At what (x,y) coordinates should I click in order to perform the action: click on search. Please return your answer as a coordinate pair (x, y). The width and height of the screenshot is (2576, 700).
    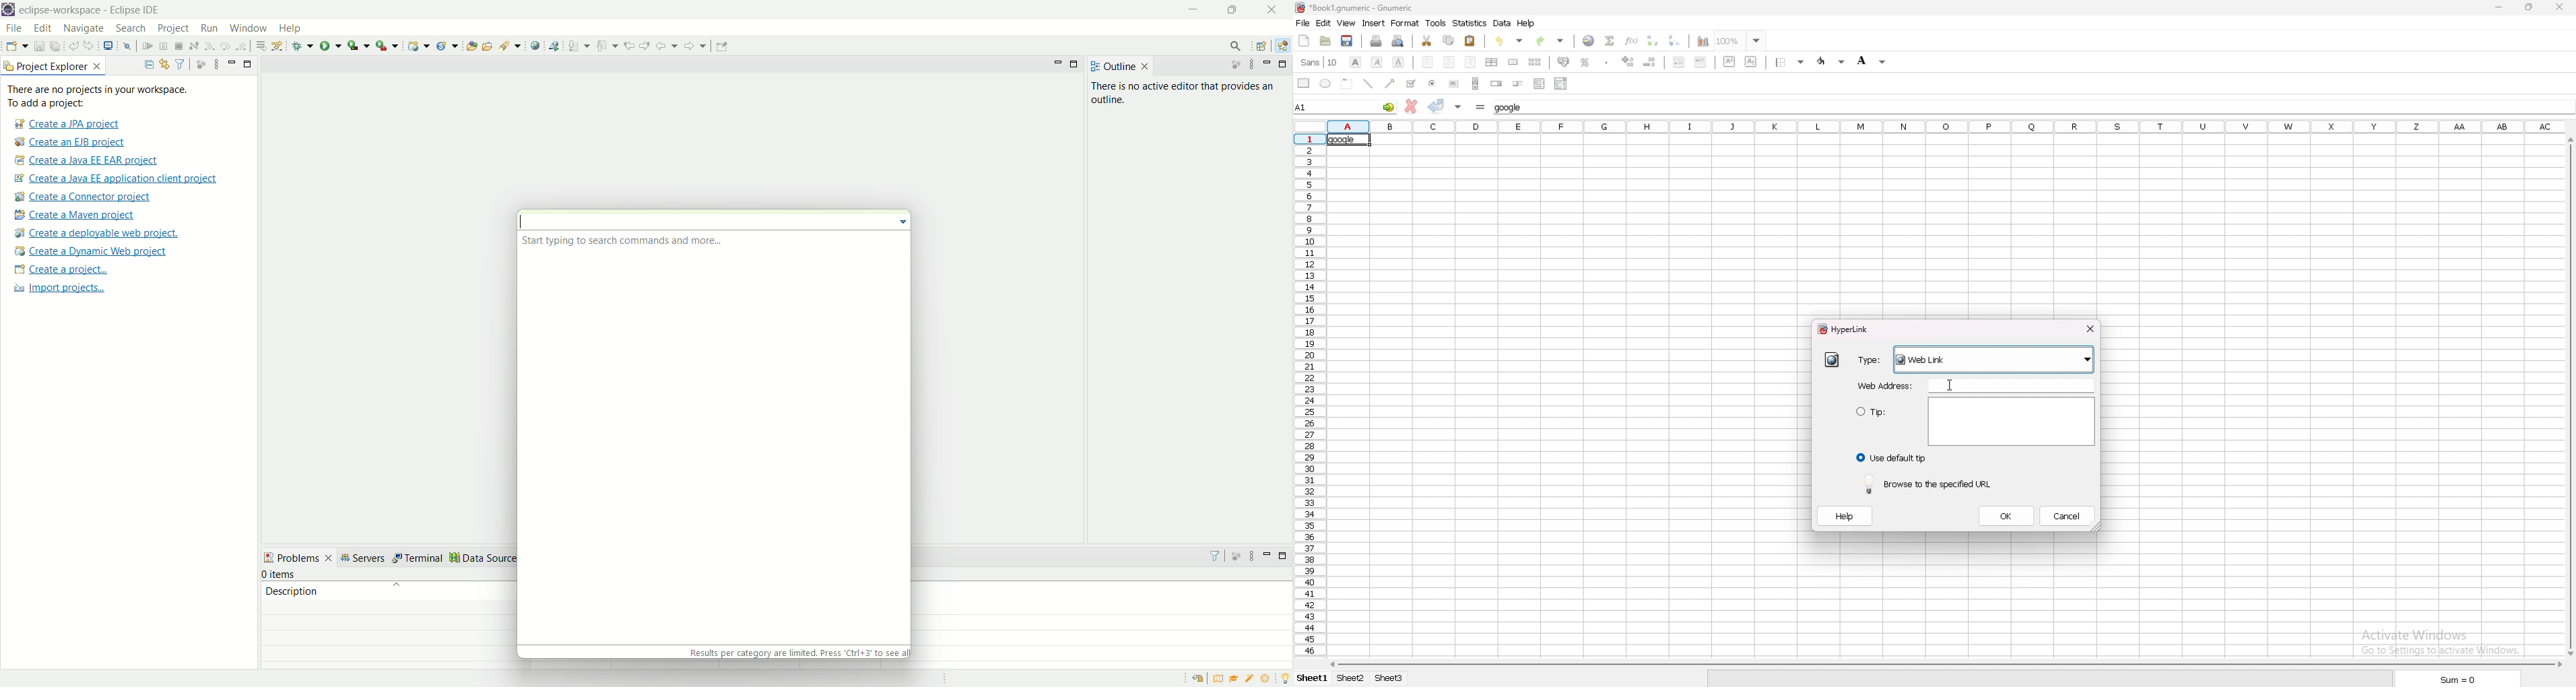
    Looking at the image, I should click on (131, 29).